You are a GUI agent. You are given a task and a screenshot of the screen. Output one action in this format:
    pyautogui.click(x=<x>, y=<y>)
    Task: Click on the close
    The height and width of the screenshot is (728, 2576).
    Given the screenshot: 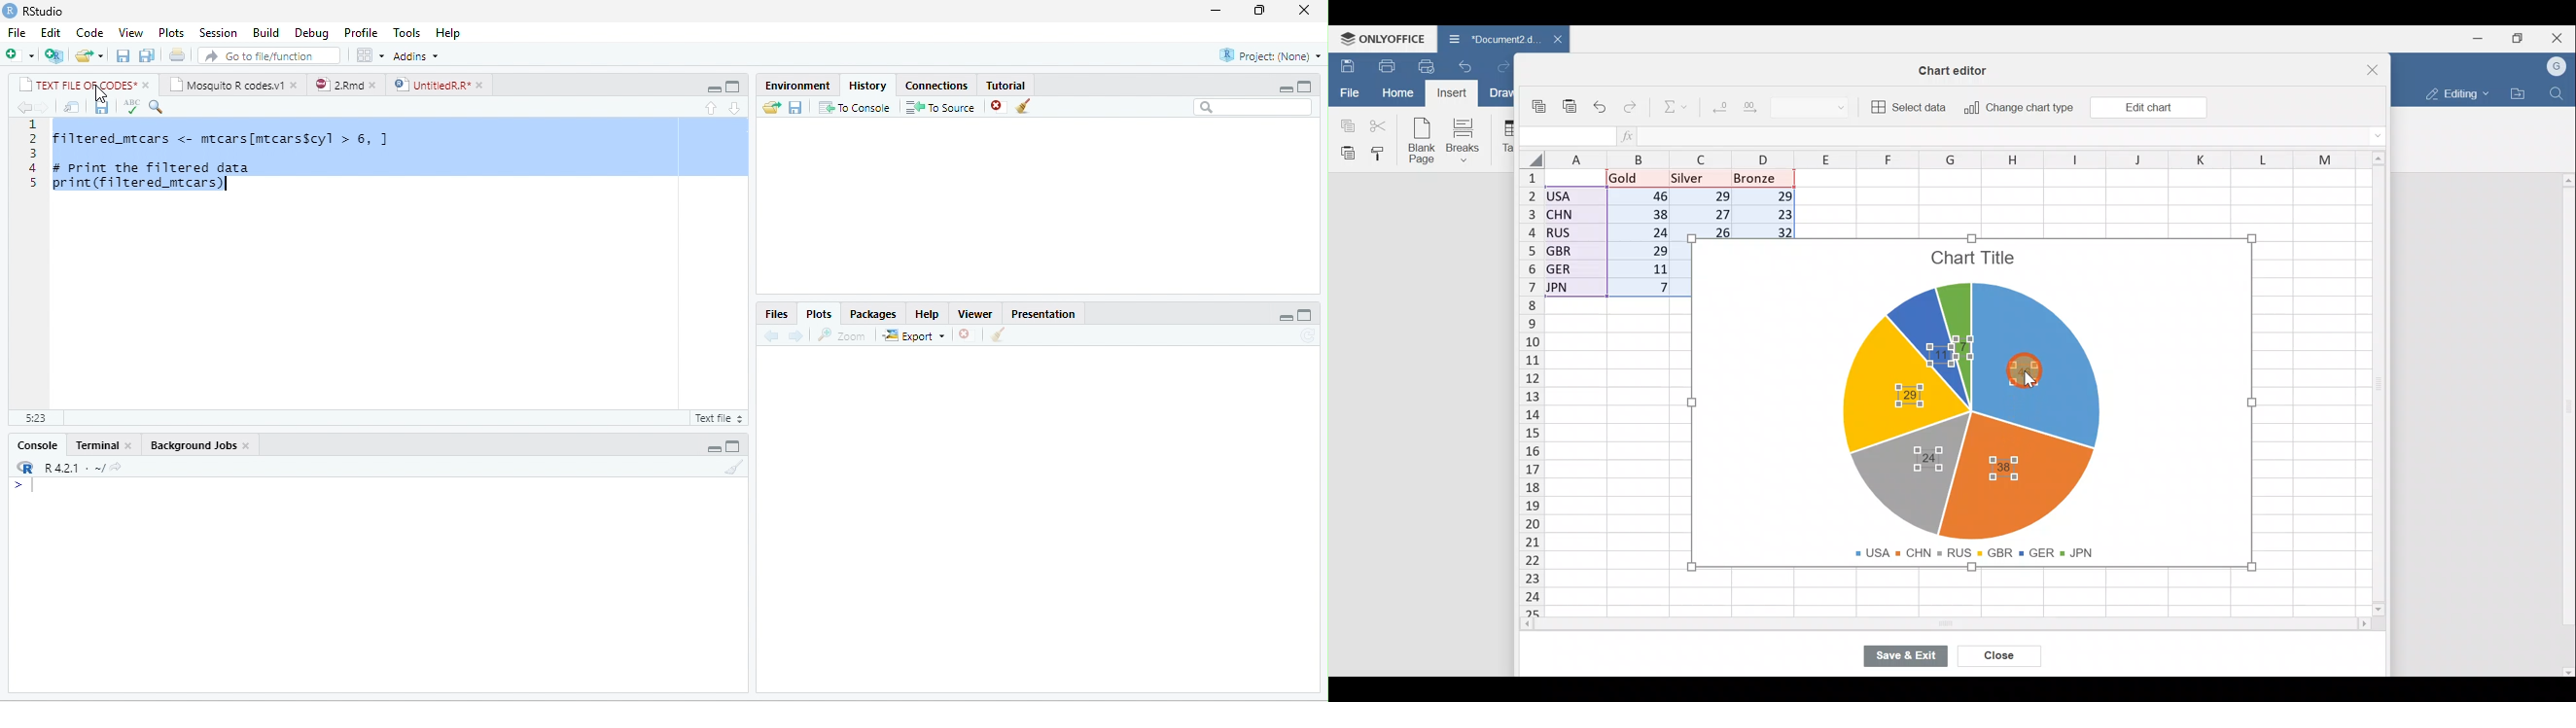 What is the action you would take?
    pyautogui.click(x=130, y=444)
    